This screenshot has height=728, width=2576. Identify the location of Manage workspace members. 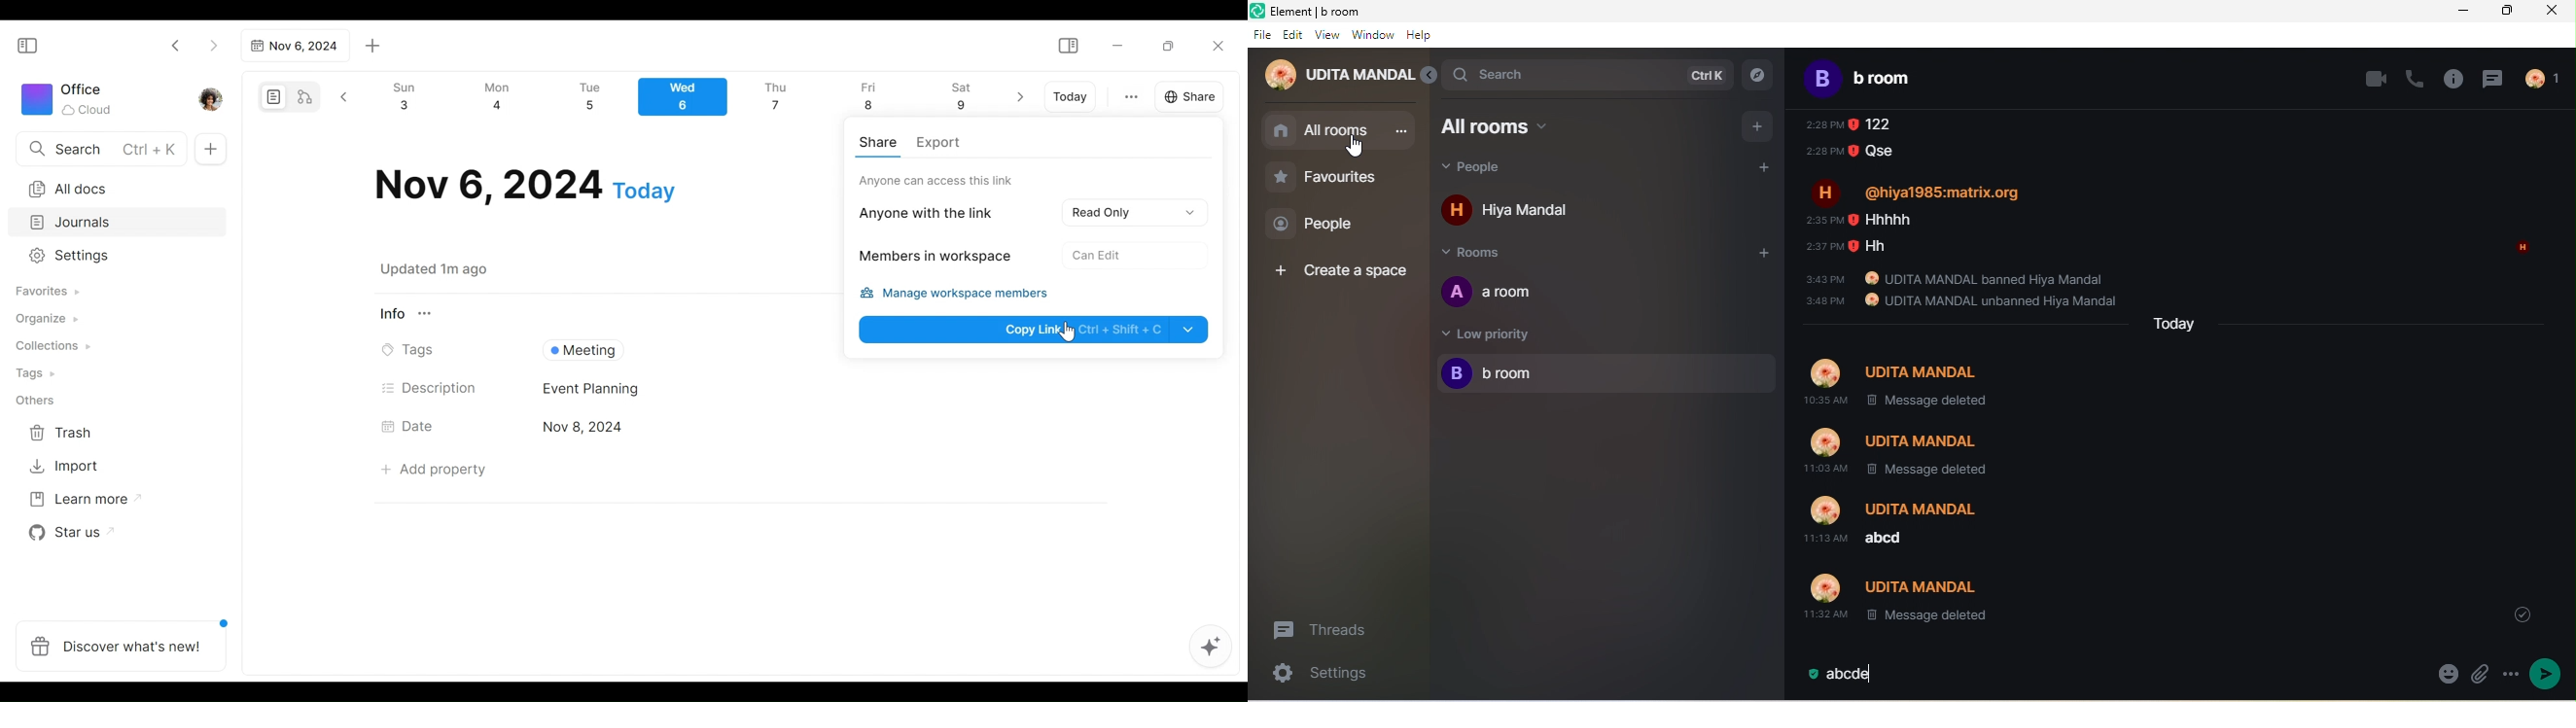
(957, 295).